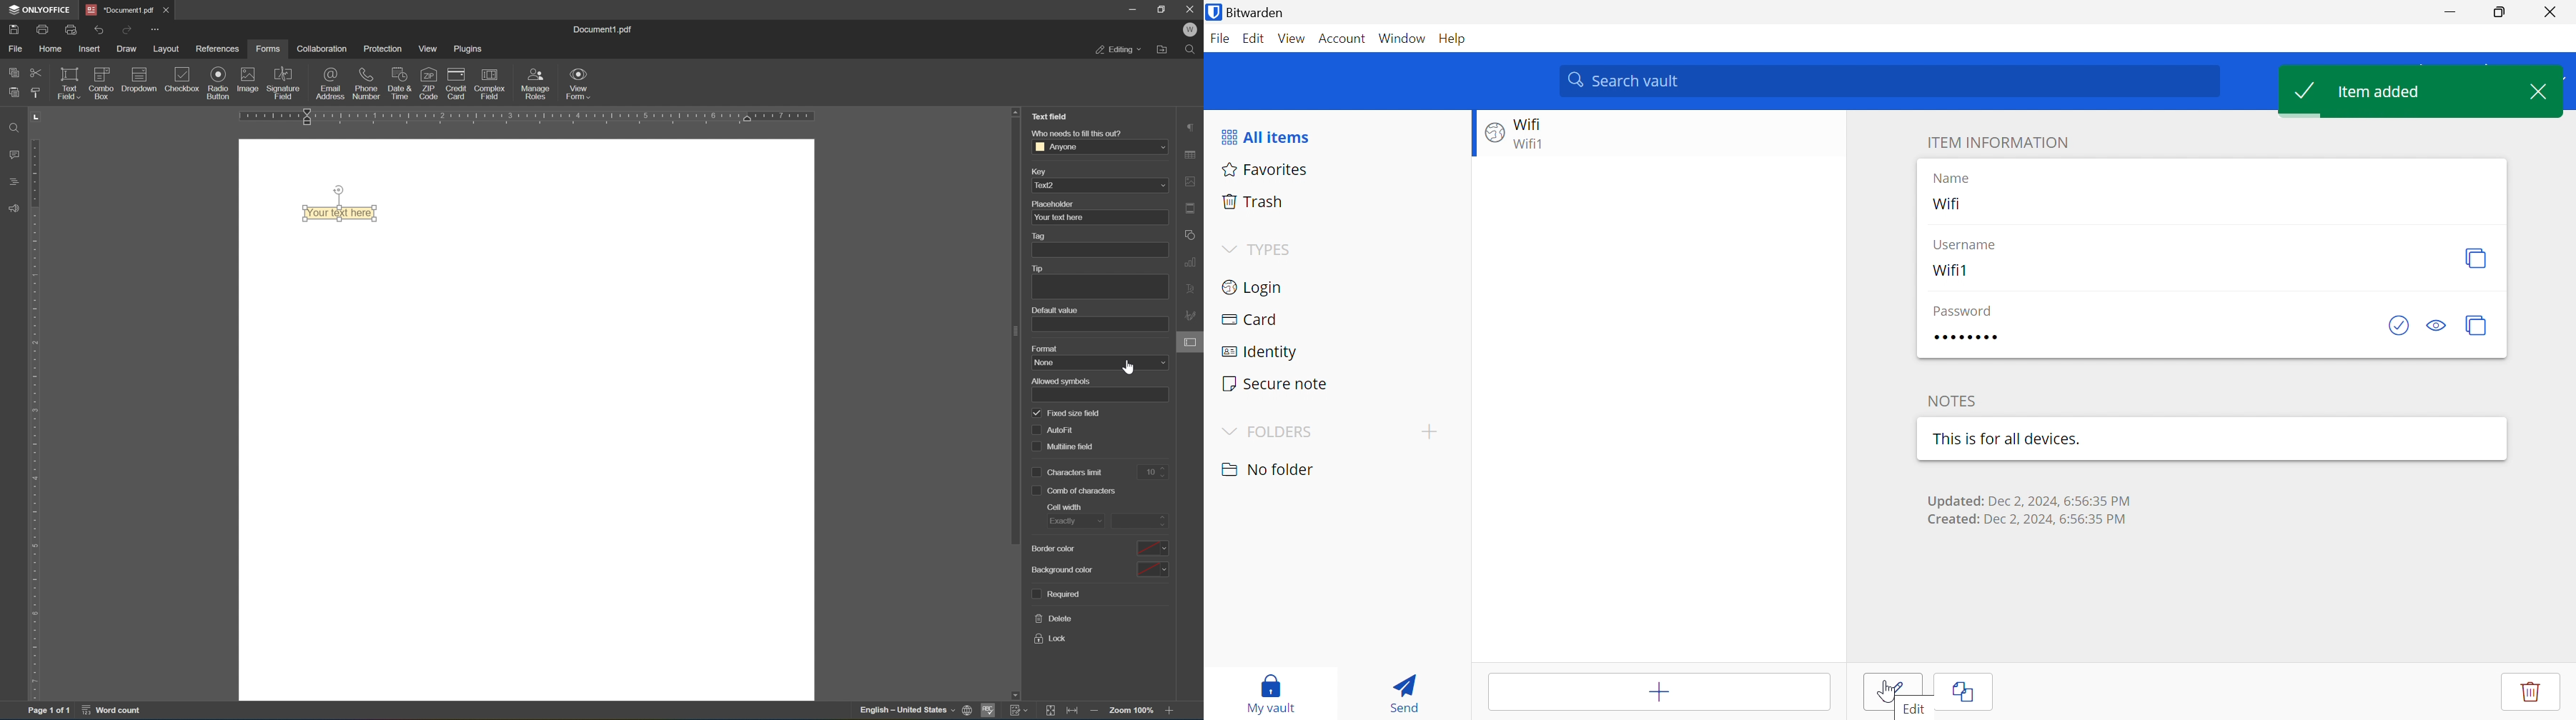 The image size is (2576, 728). What do you see at coordinates (51, 47) in the screenshot?
I see `home` at bounding box center [51, 47].